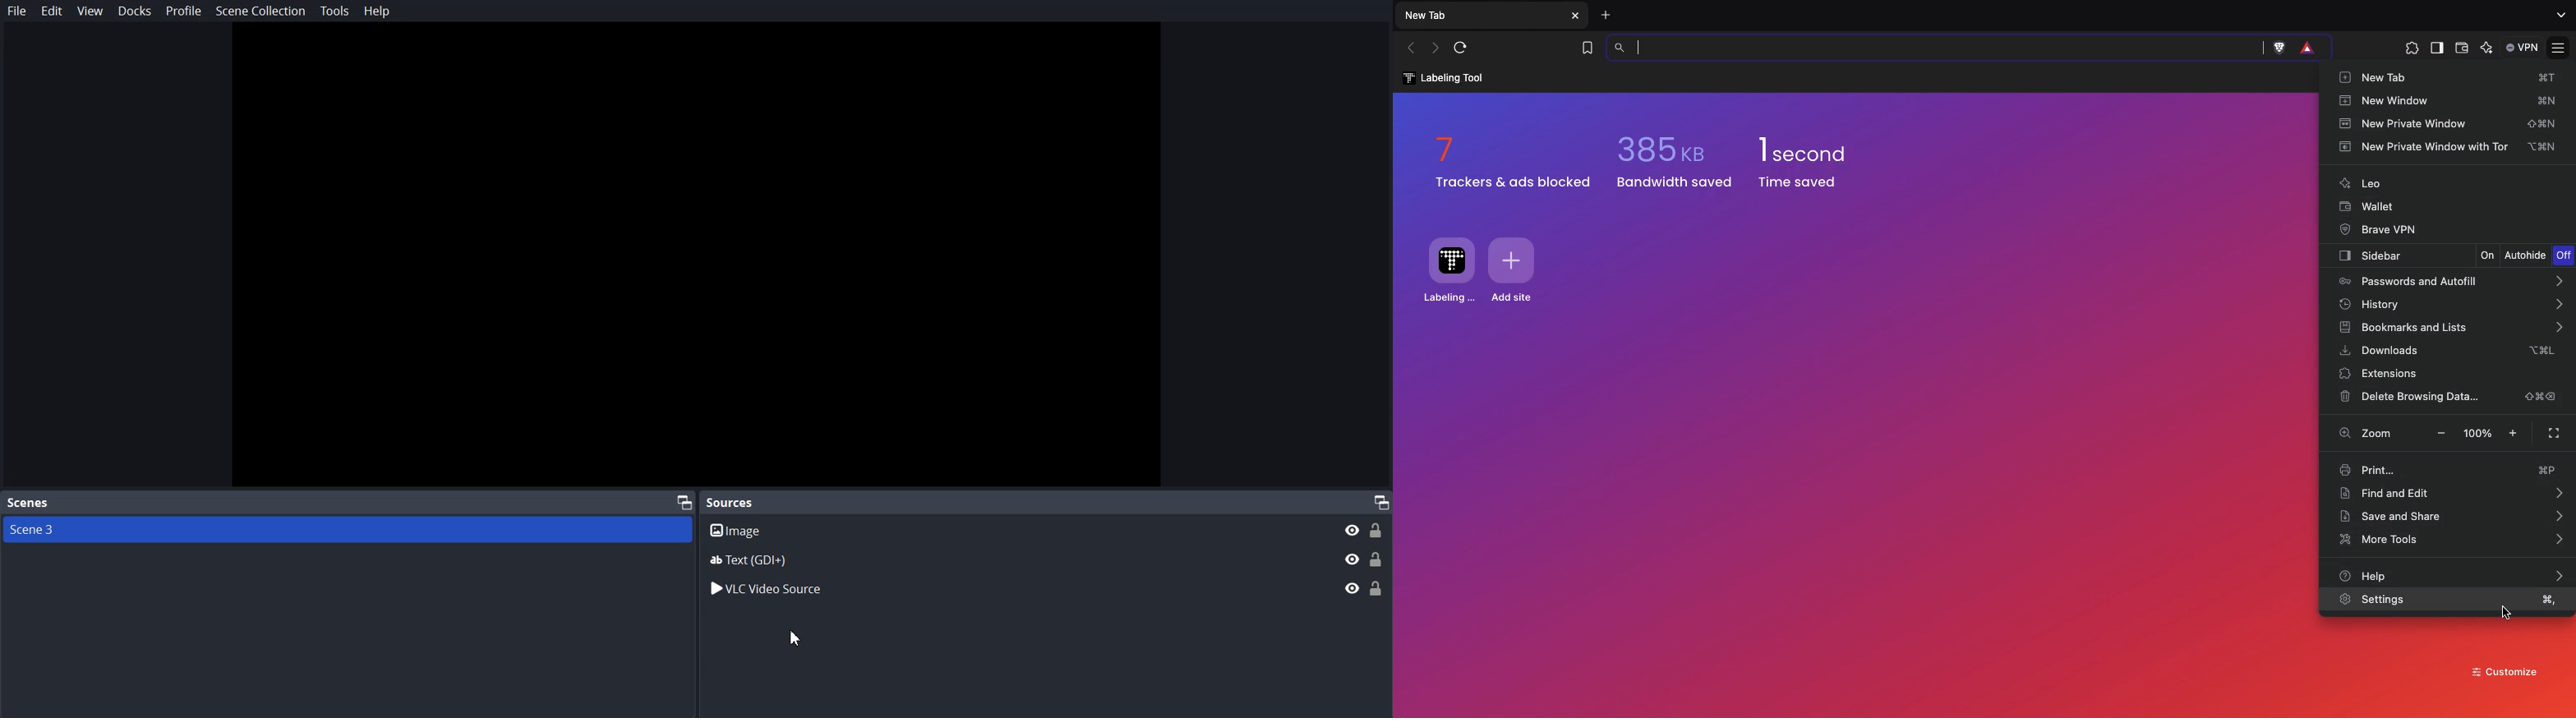 The image size is (2576, 728). Describe the element at coordinates (792, 638) in the screenshot. I see `Cursor` at that location.